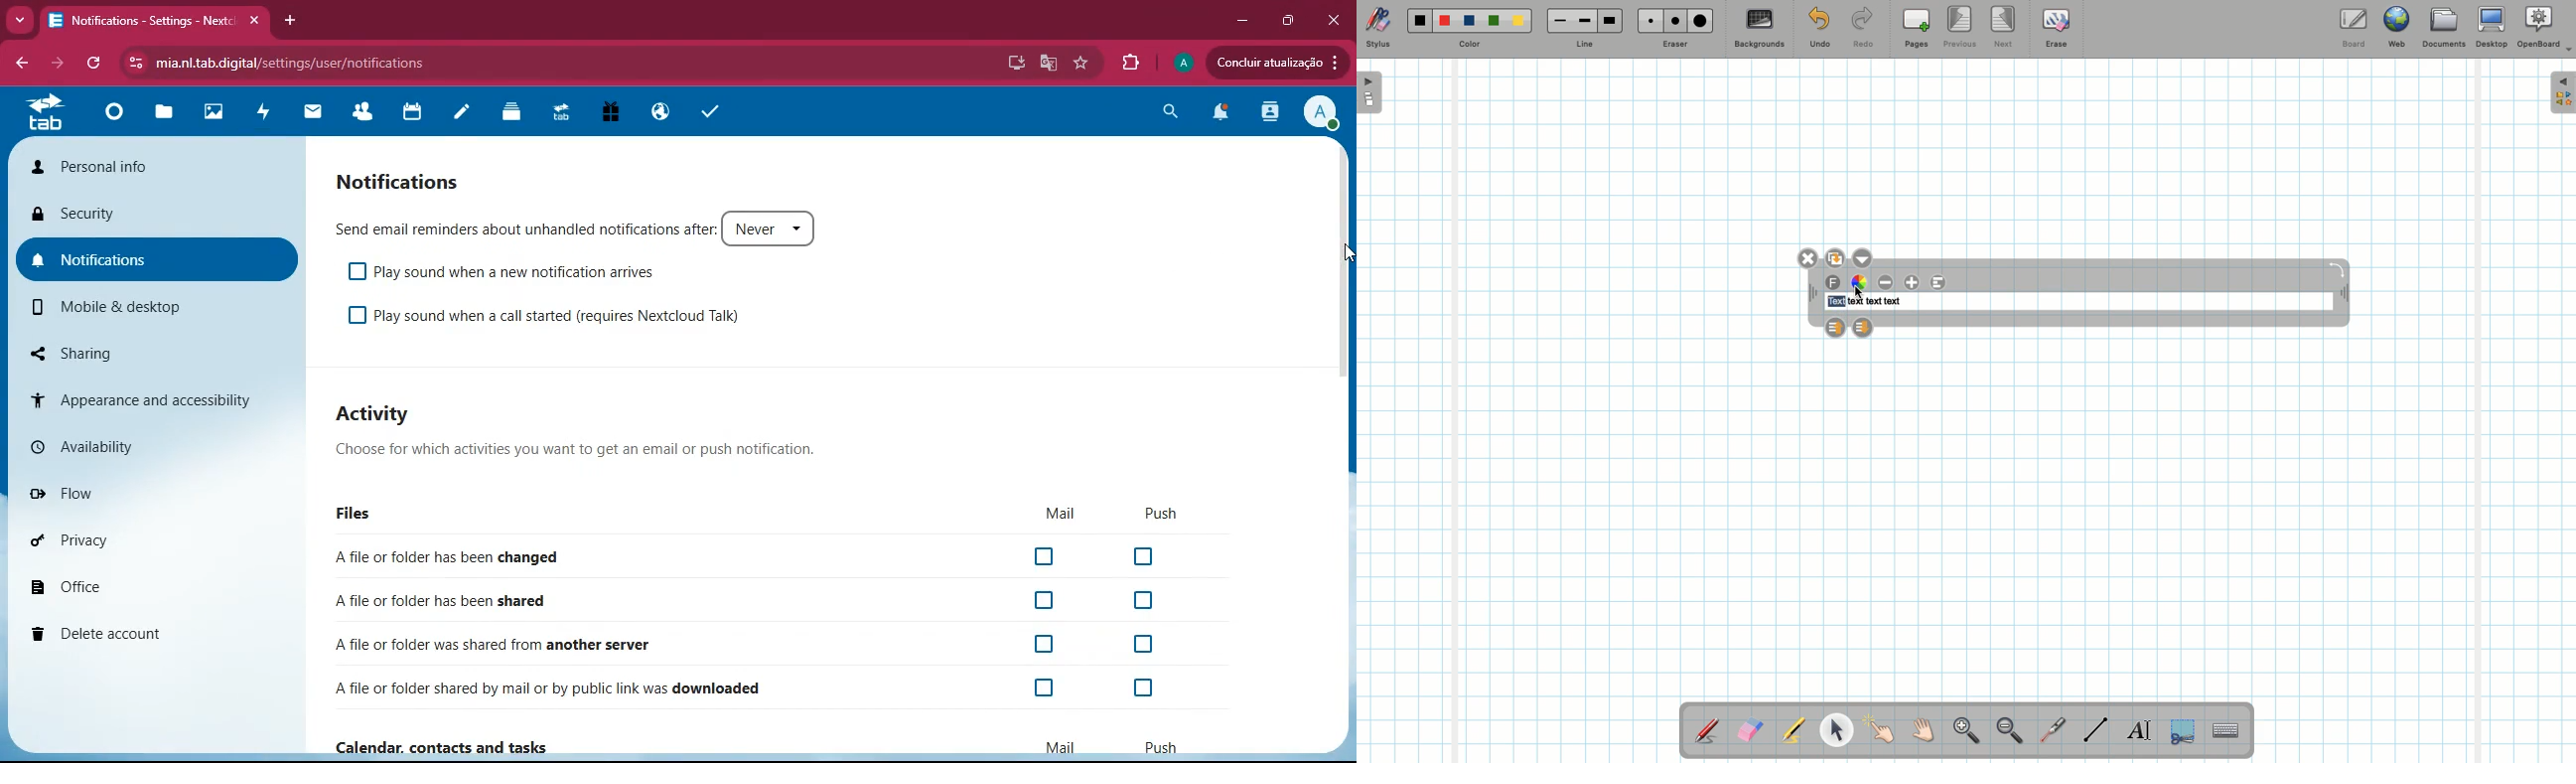 The image size is (2576, 784). What do you see at coordinates (169, 113) in the screenshot?
I see `files` at bounding box center [169, 113].